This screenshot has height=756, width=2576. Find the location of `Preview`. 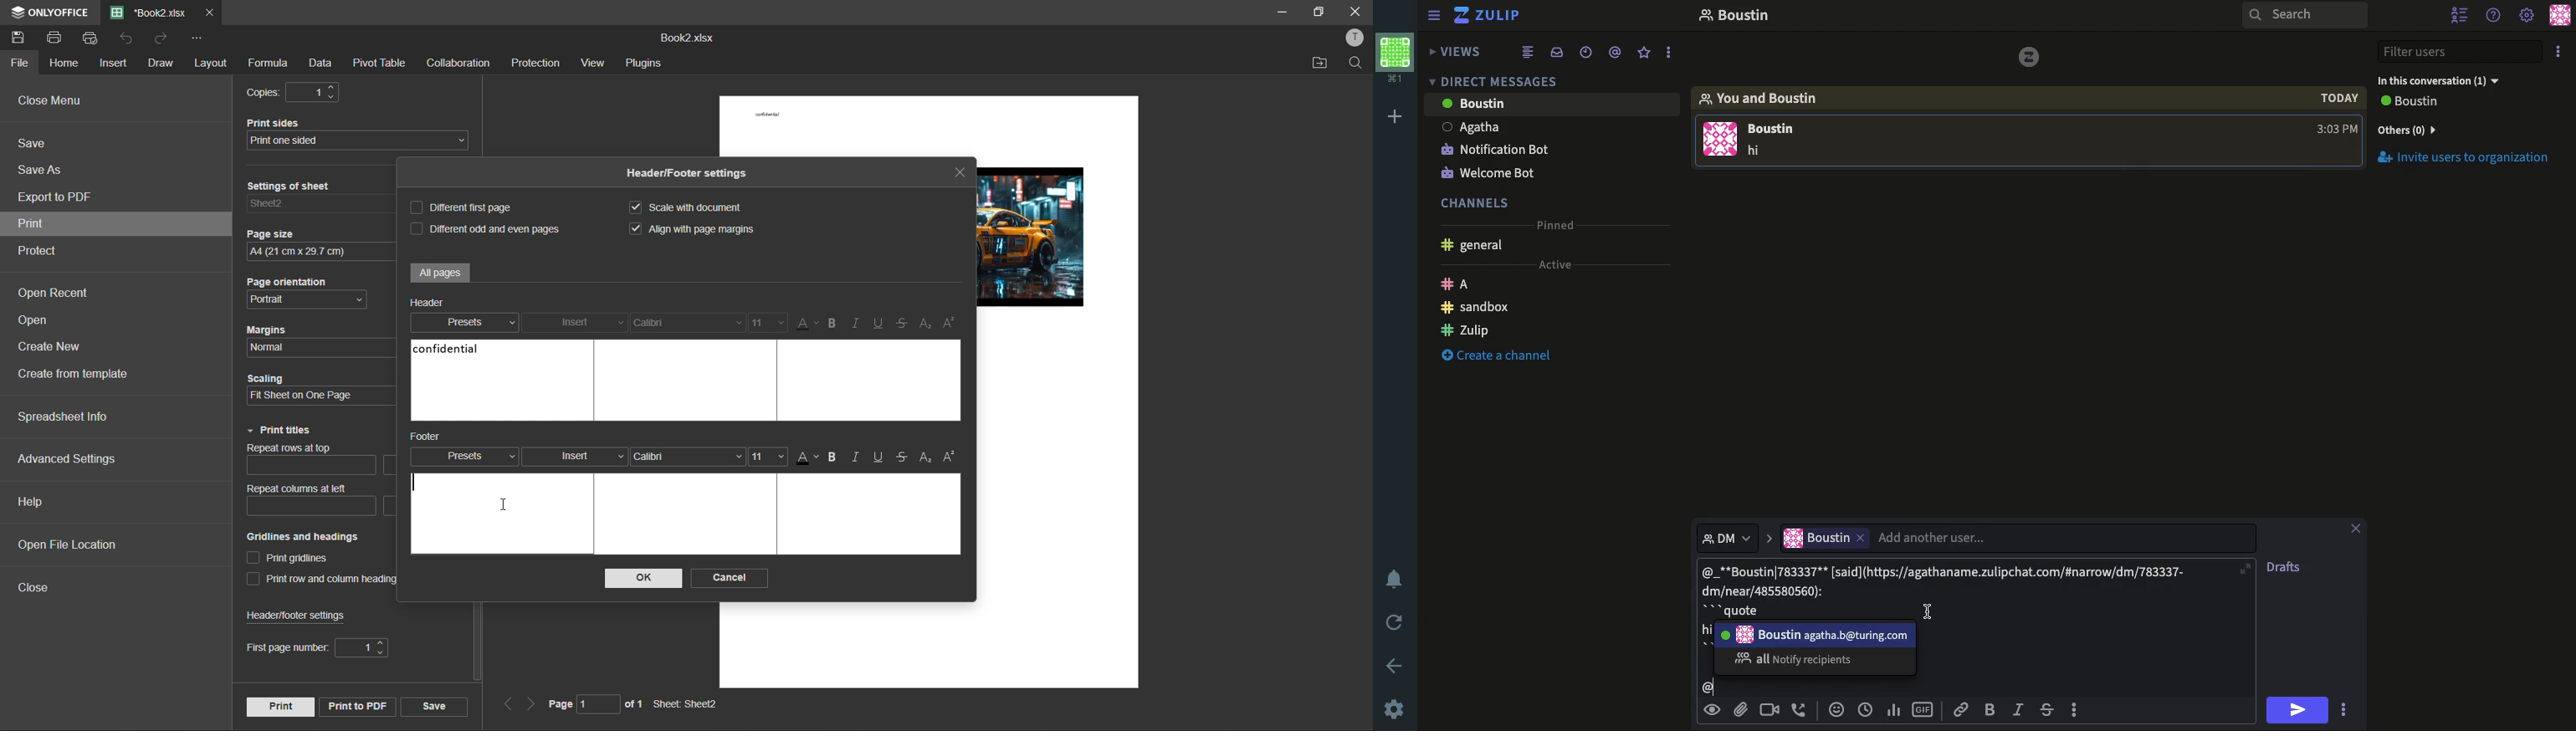

Preview is located at coordinates (1714, 708).